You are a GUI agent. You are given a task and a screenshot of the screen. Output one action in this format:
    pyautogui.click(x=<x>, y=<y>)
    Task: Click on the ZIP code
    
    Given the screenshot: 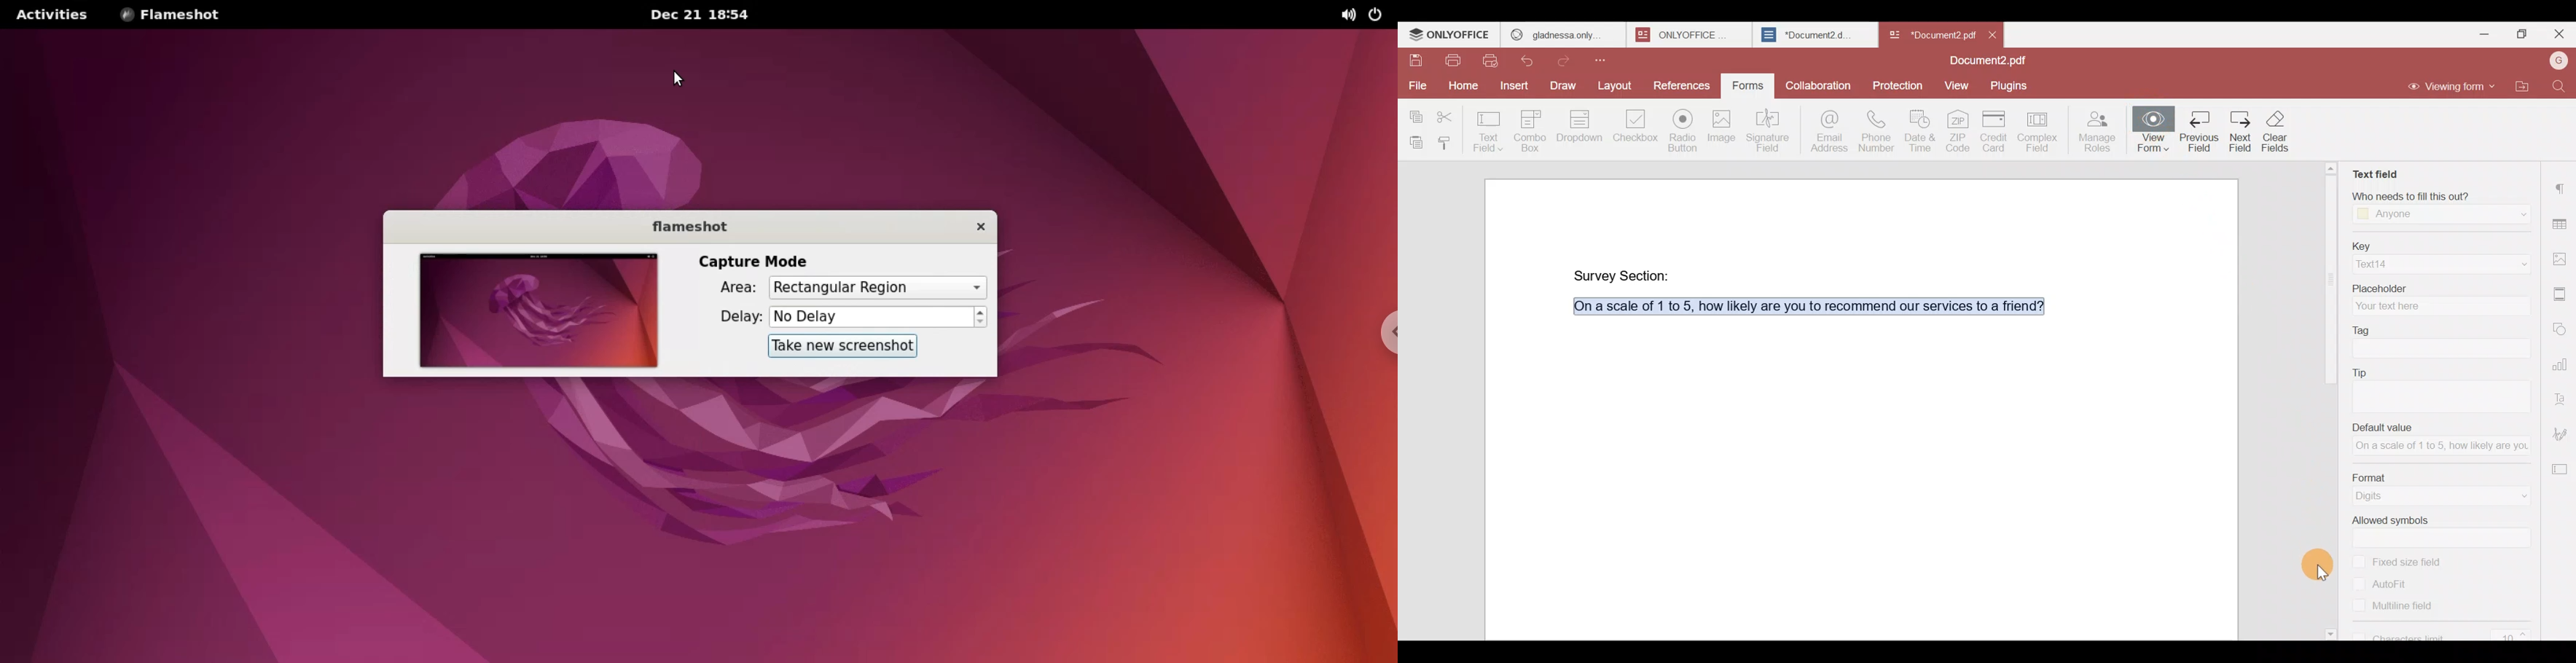 What is the action you would take?
    pyautogui.click(x=1960, y=130)
    